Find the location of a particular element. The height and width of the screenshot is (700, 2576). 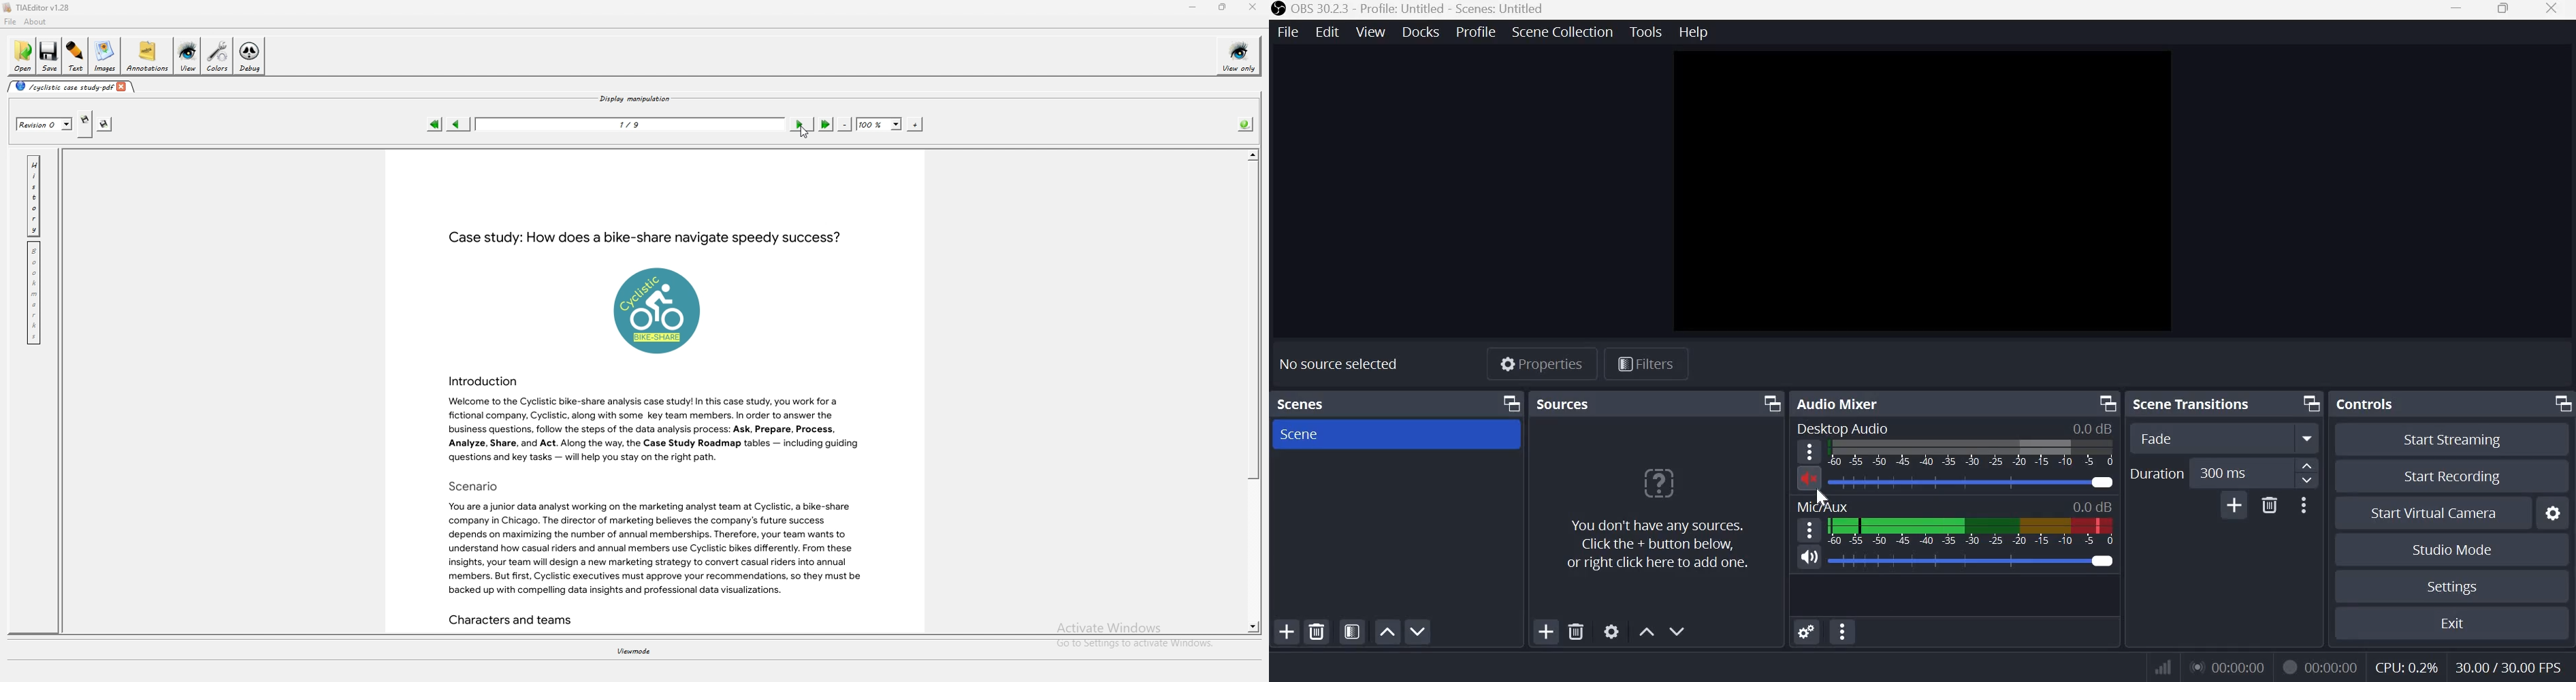

Open source properties is located at coordinates (1613, 632).